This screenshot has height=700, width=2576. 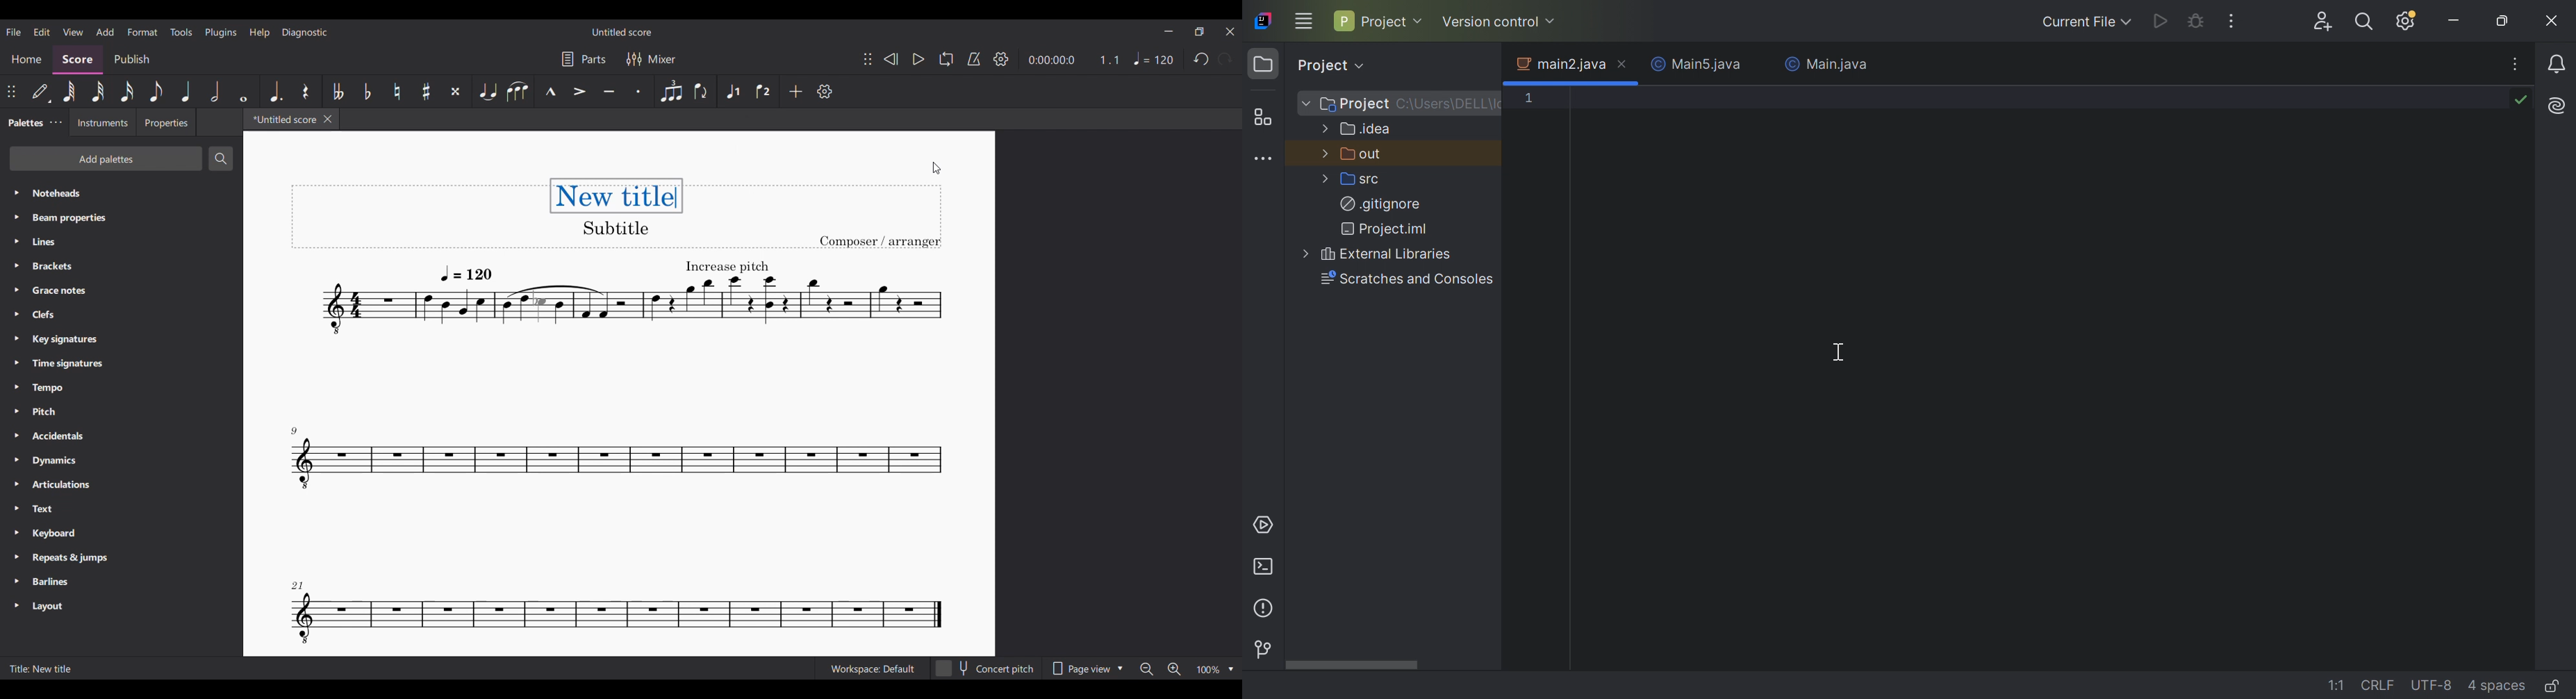 What do you see at coordinates (122, 411) in the screenshot?
I see `Pitch` at bounding box center [122, 411].